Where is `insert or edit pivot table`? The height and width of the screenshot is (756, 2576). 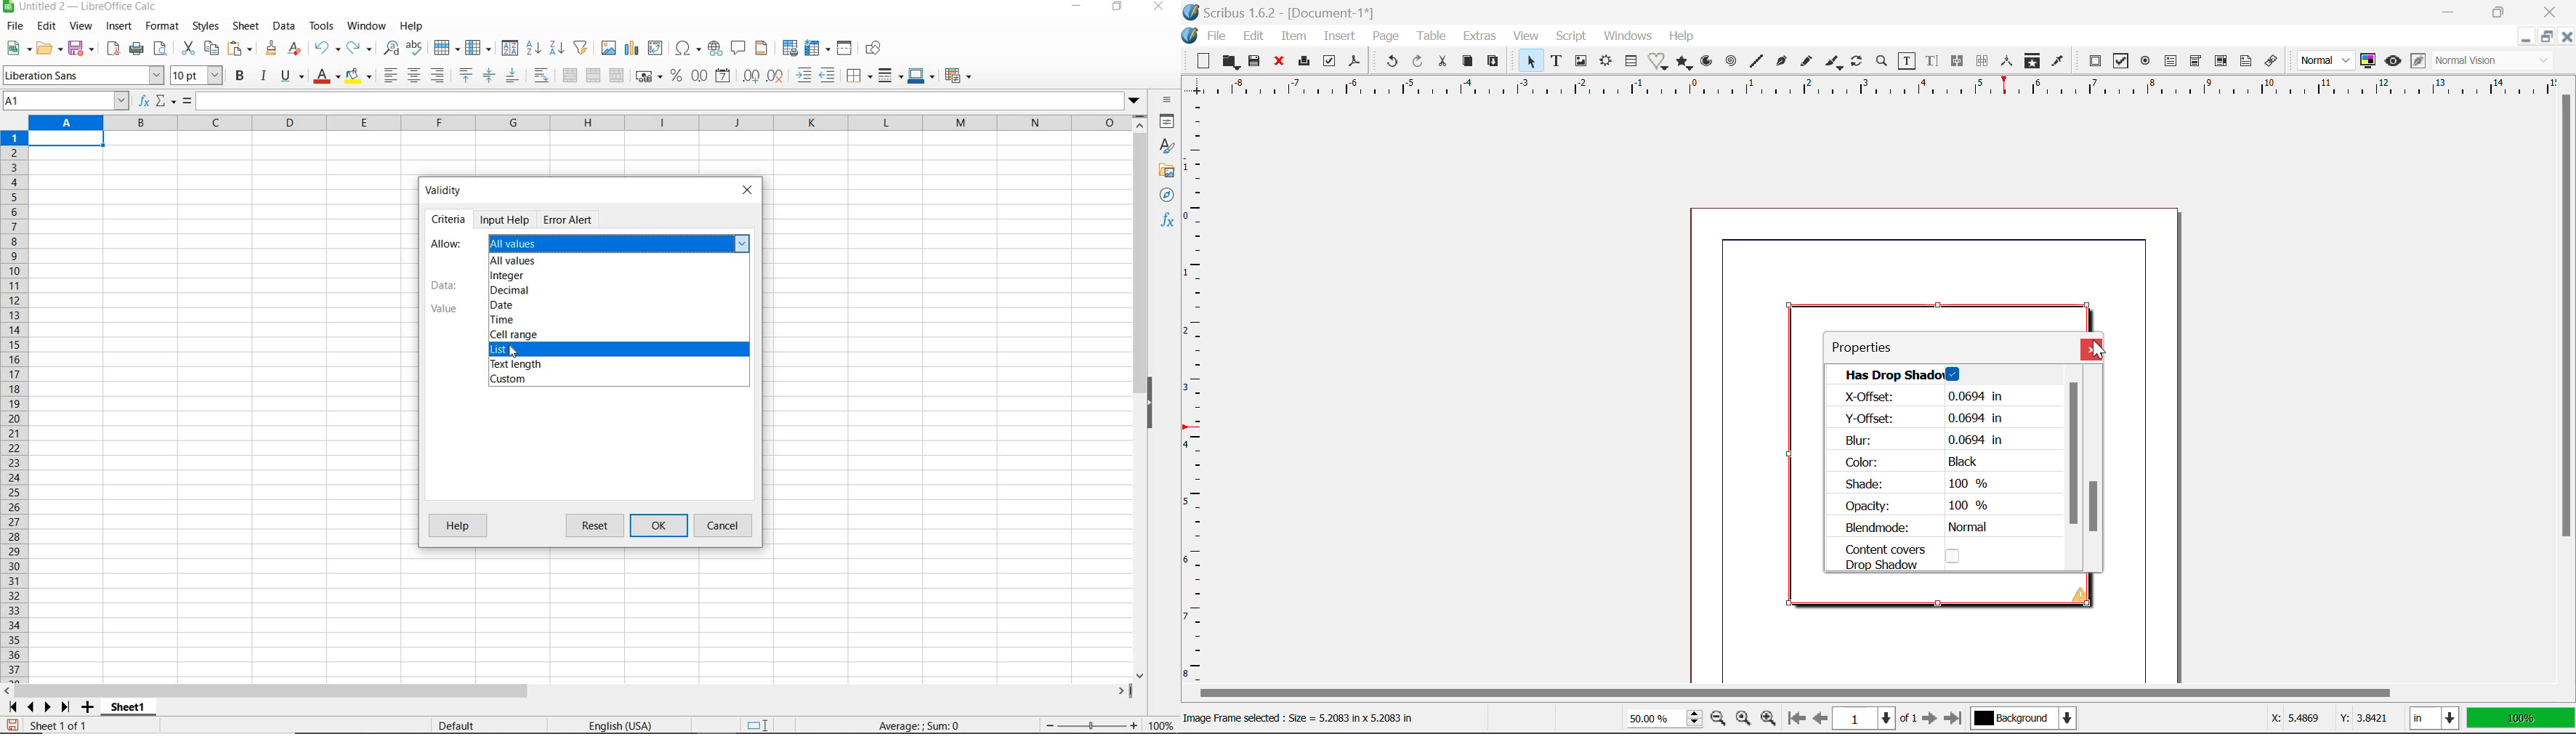
insert or edit pivot table is located at coordinates (657, 49).